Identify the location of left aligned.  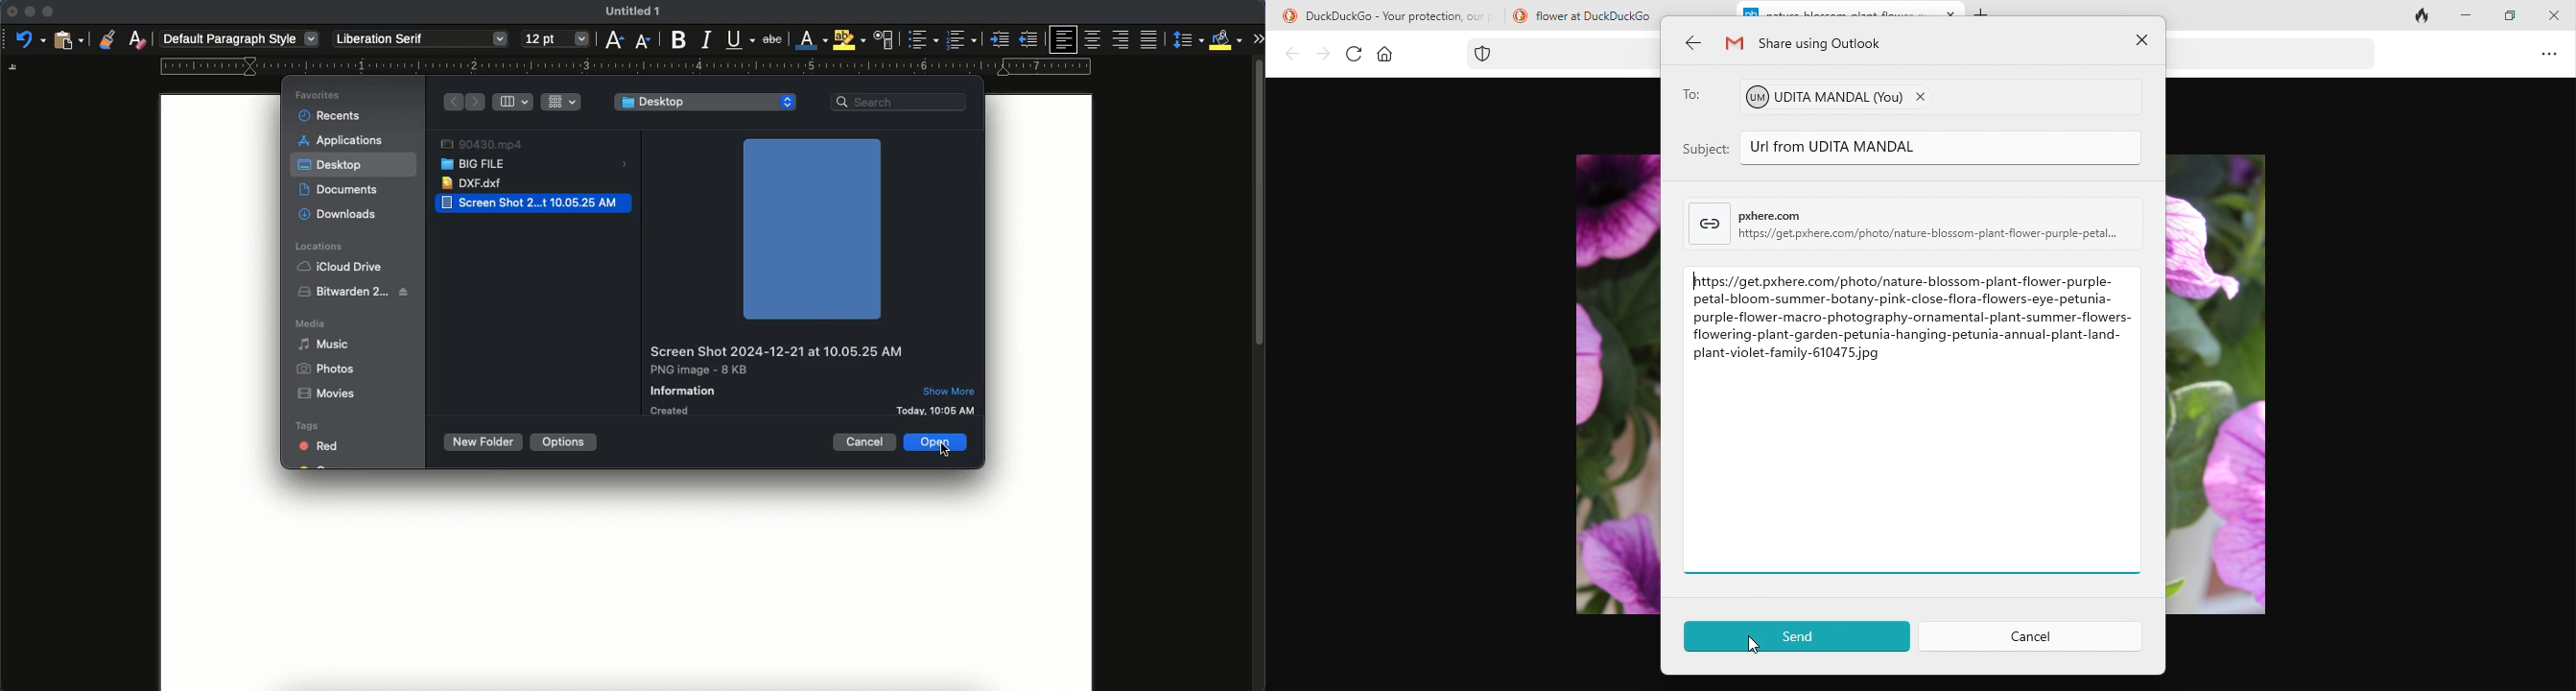
(1062, 40).